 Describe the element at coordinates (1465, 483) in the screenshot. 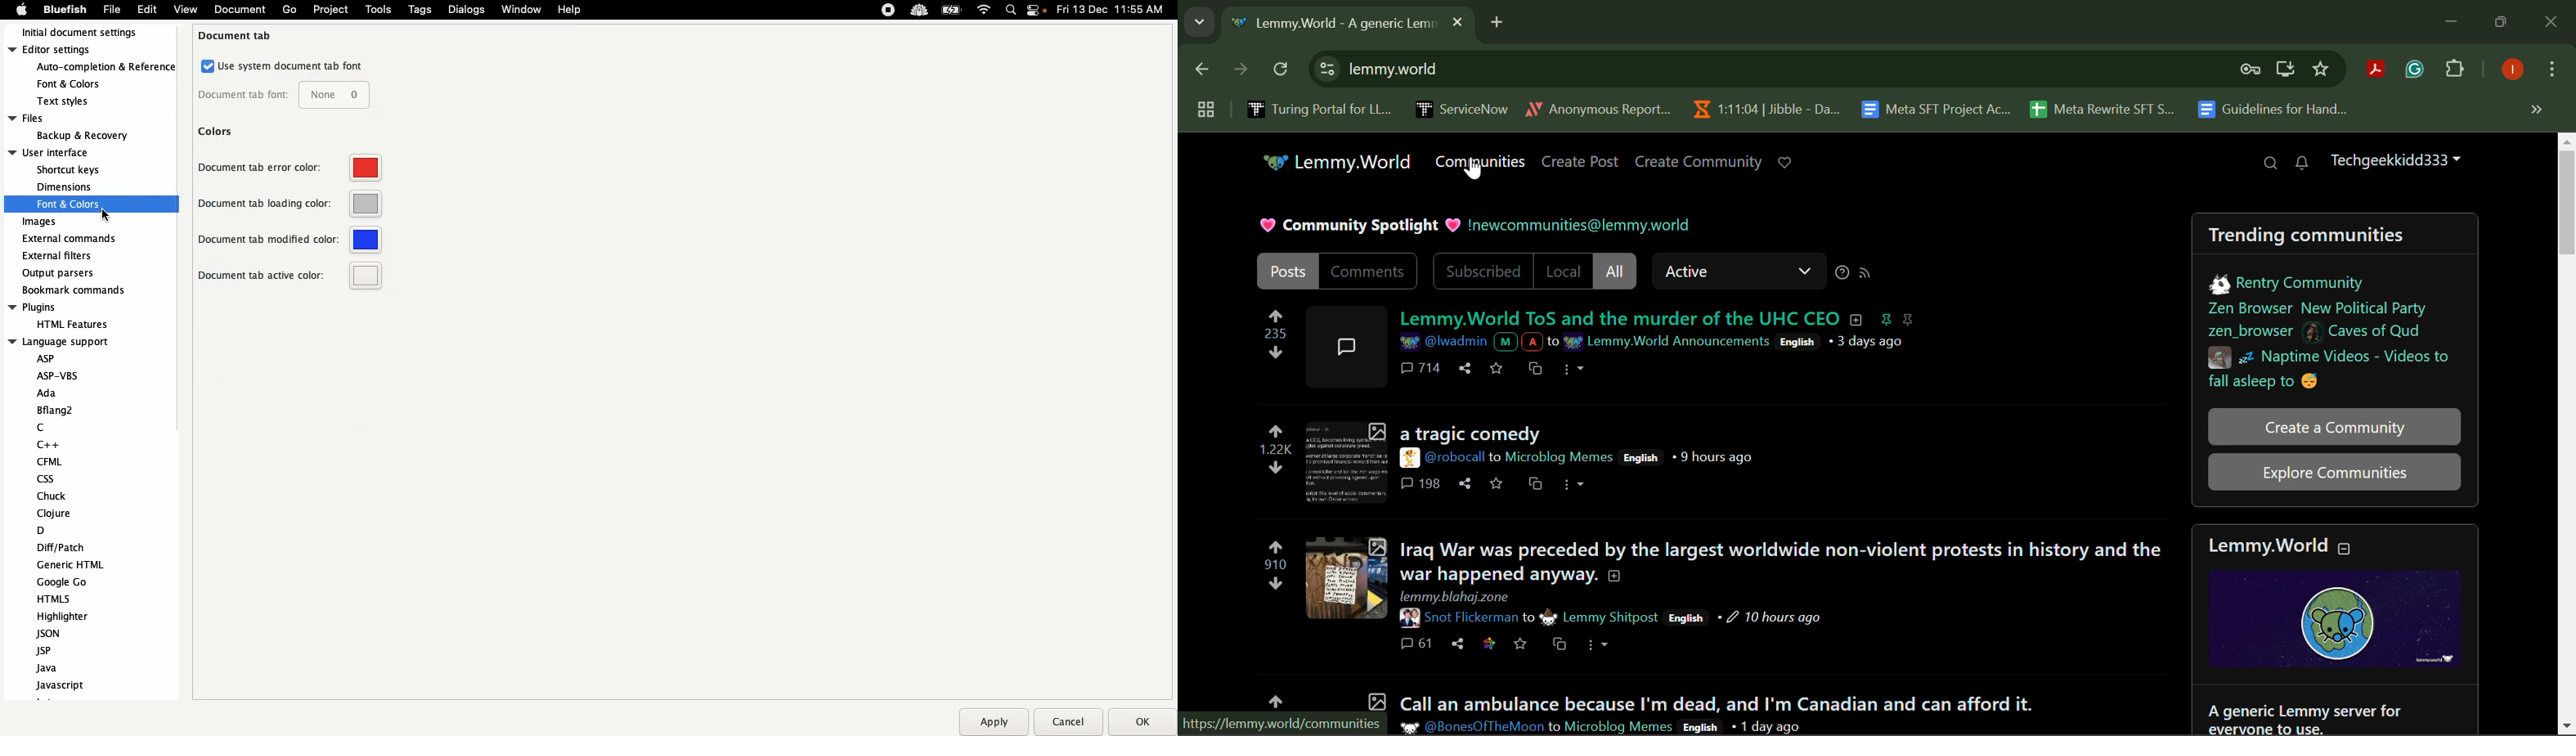

I see `Share` at that location.